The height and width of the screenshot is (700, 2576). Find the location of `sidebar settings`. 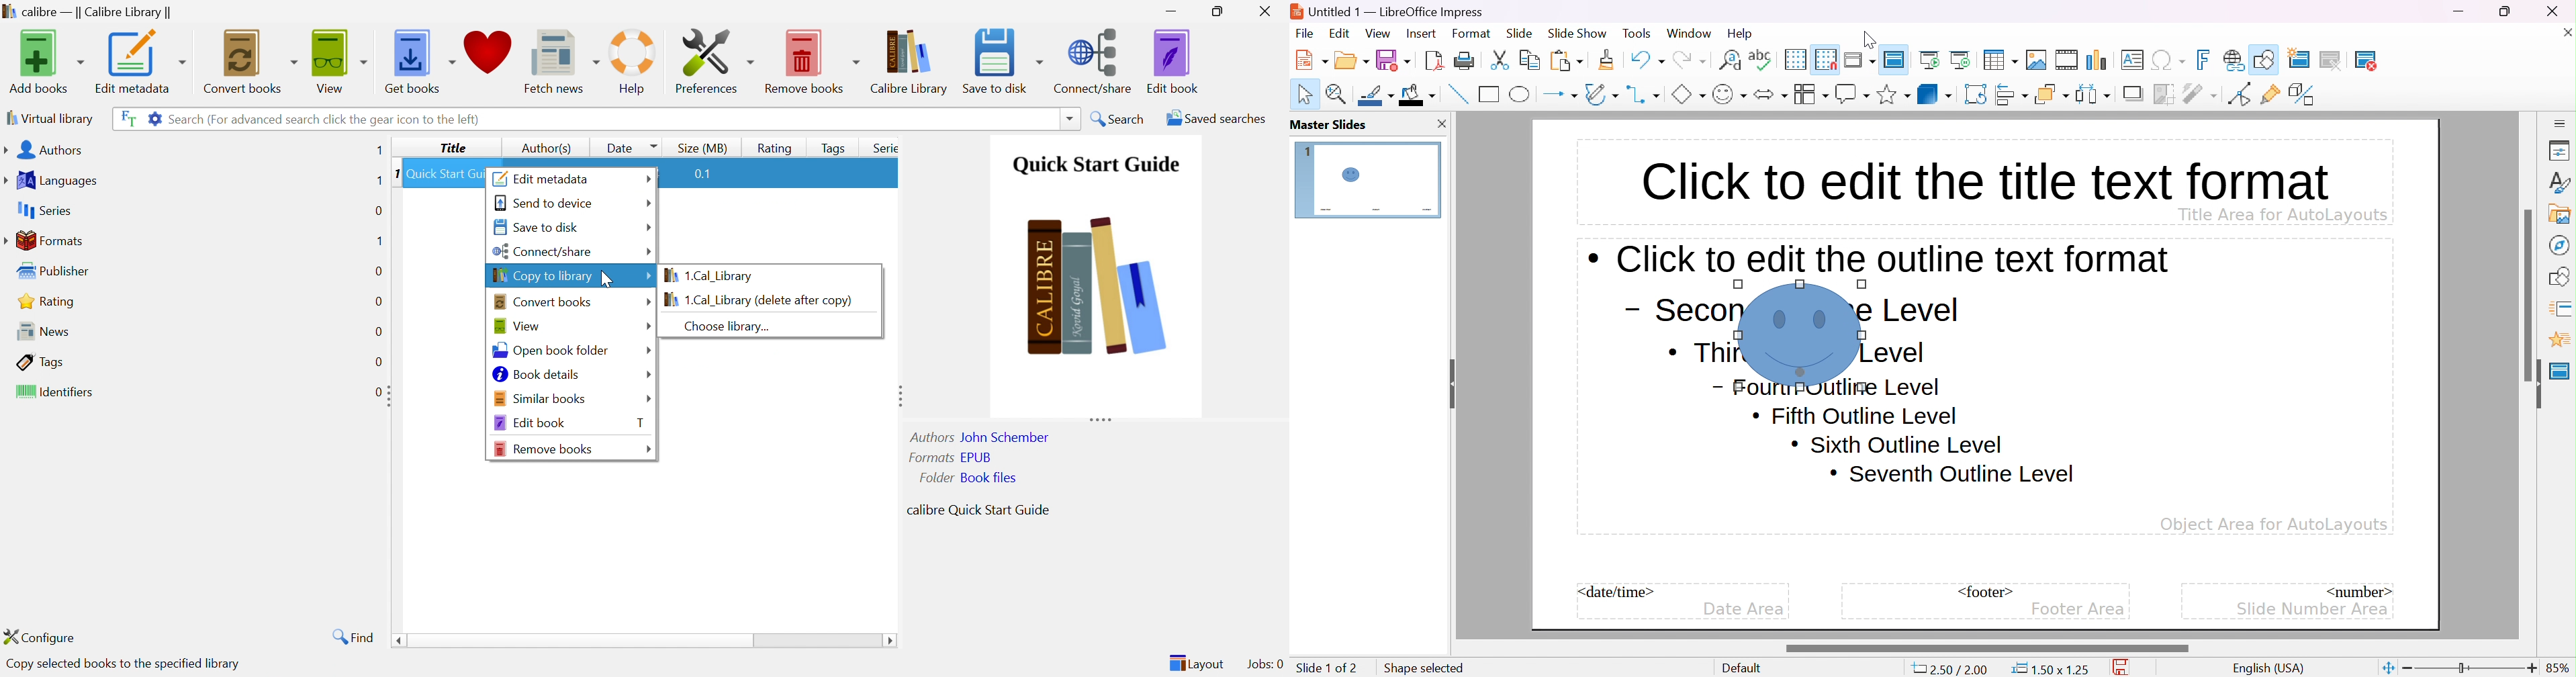

sidebar settings is located at coordinates (2561, 122).